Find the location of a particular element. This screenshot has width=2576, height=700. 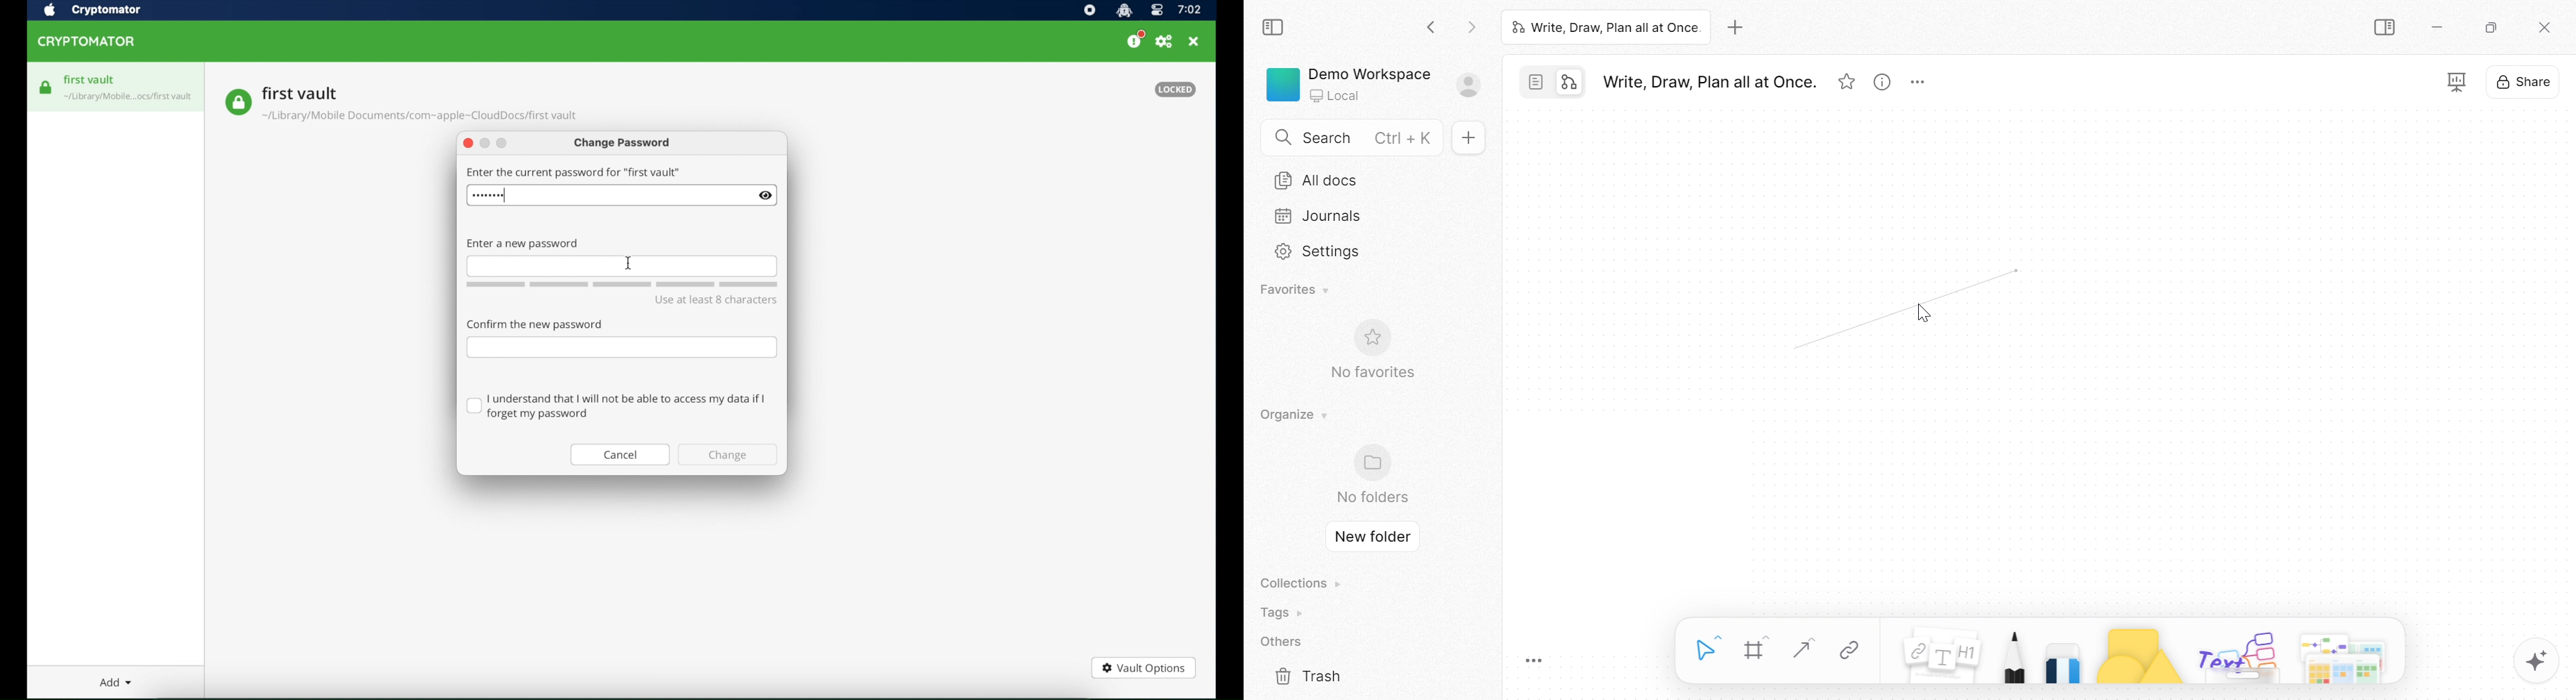

New doc is located at coordinates (1471, 138).